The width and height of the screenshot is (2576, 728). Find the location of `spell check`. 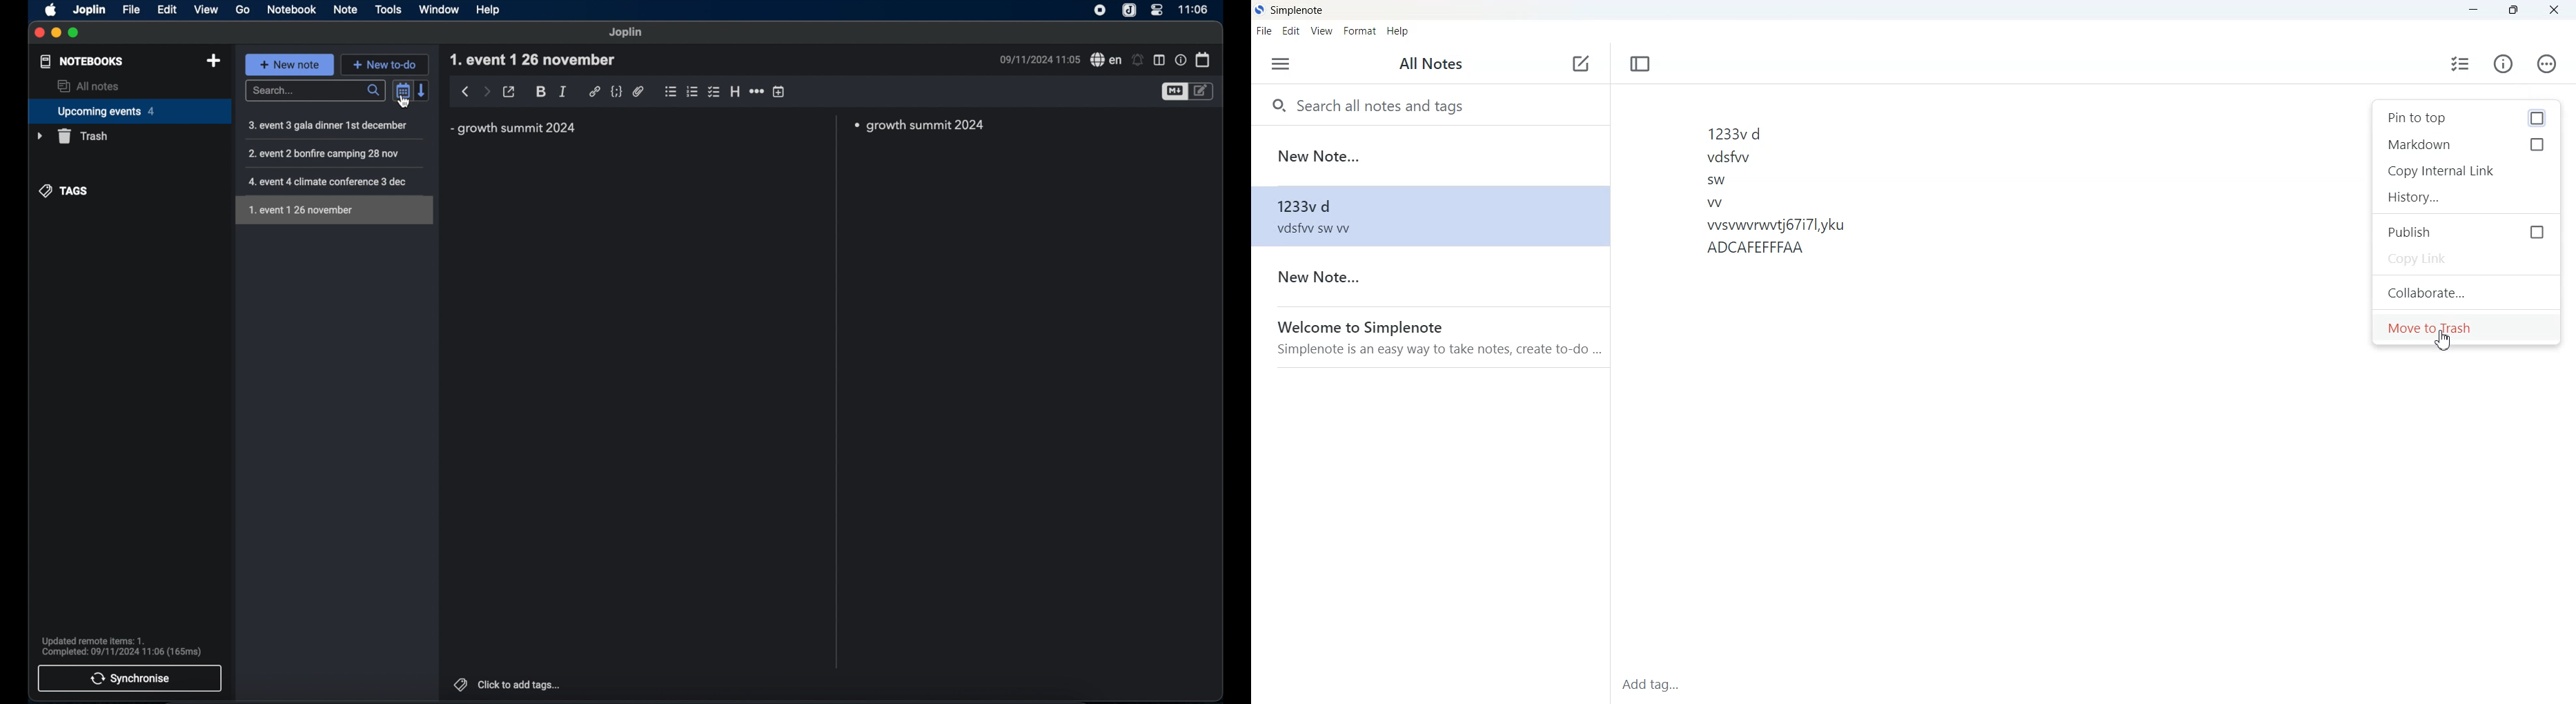

spell check is located at coordinates (1105, 59).